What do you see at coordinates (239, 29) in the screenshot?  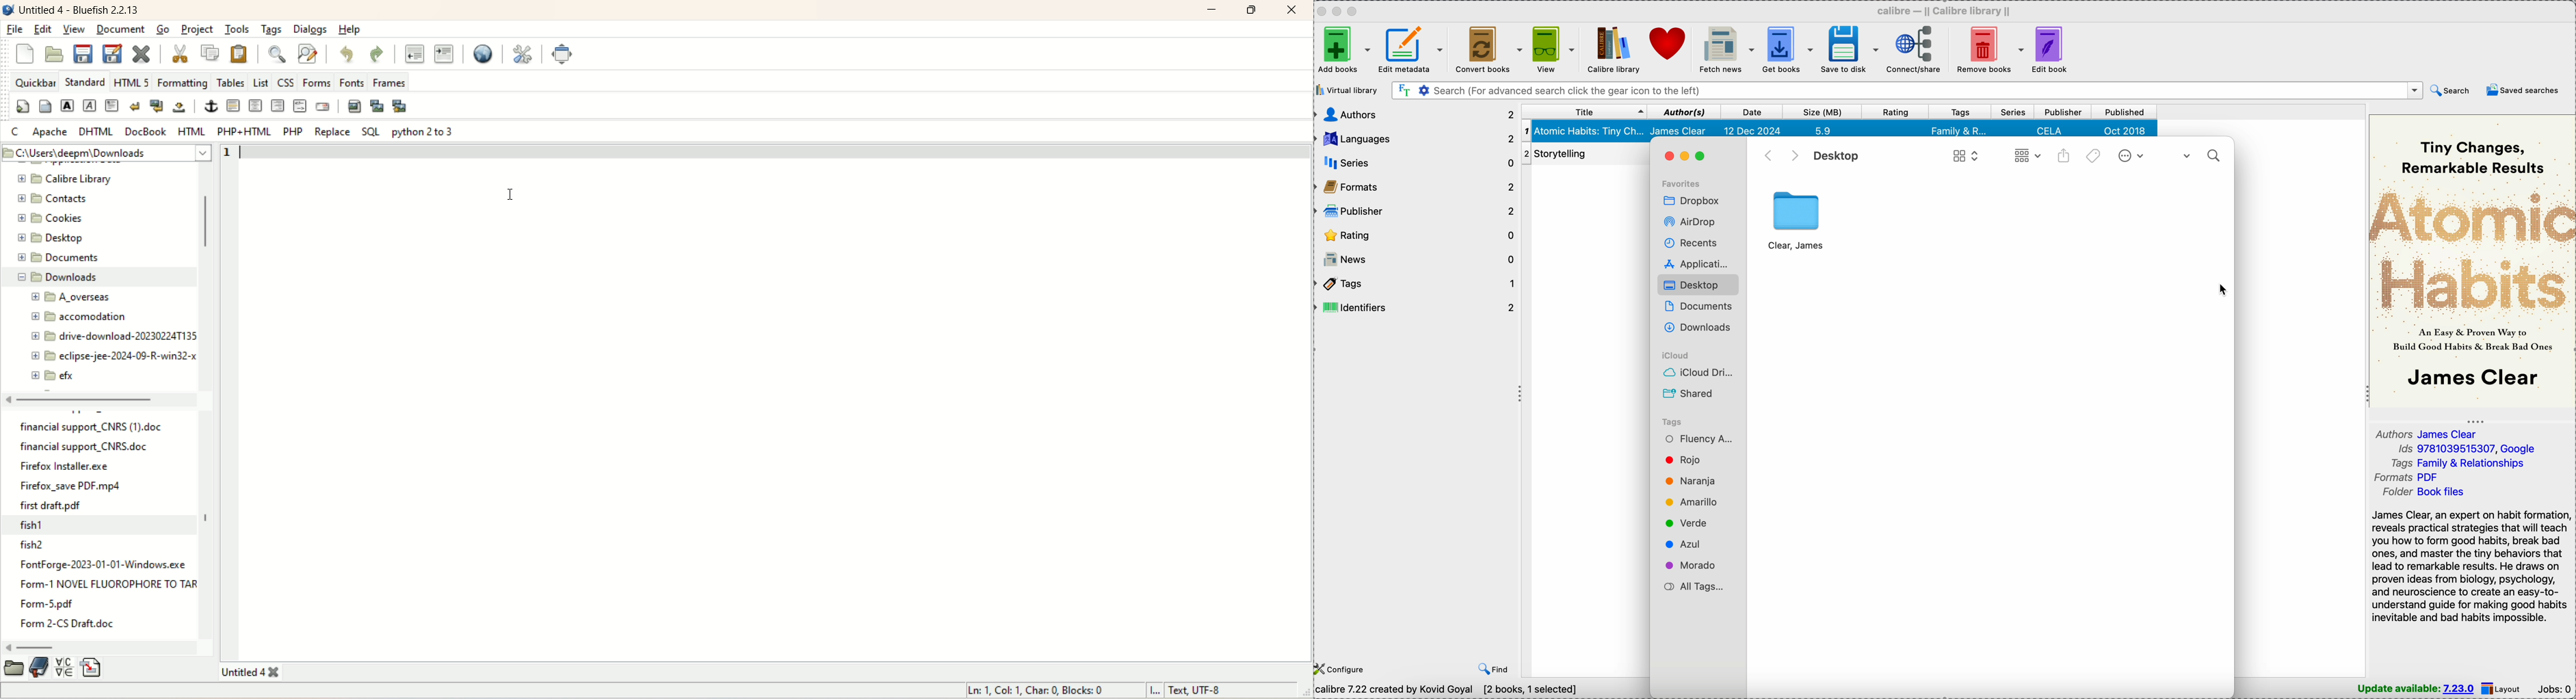 I see `tools` at bounding box center [239, 29].